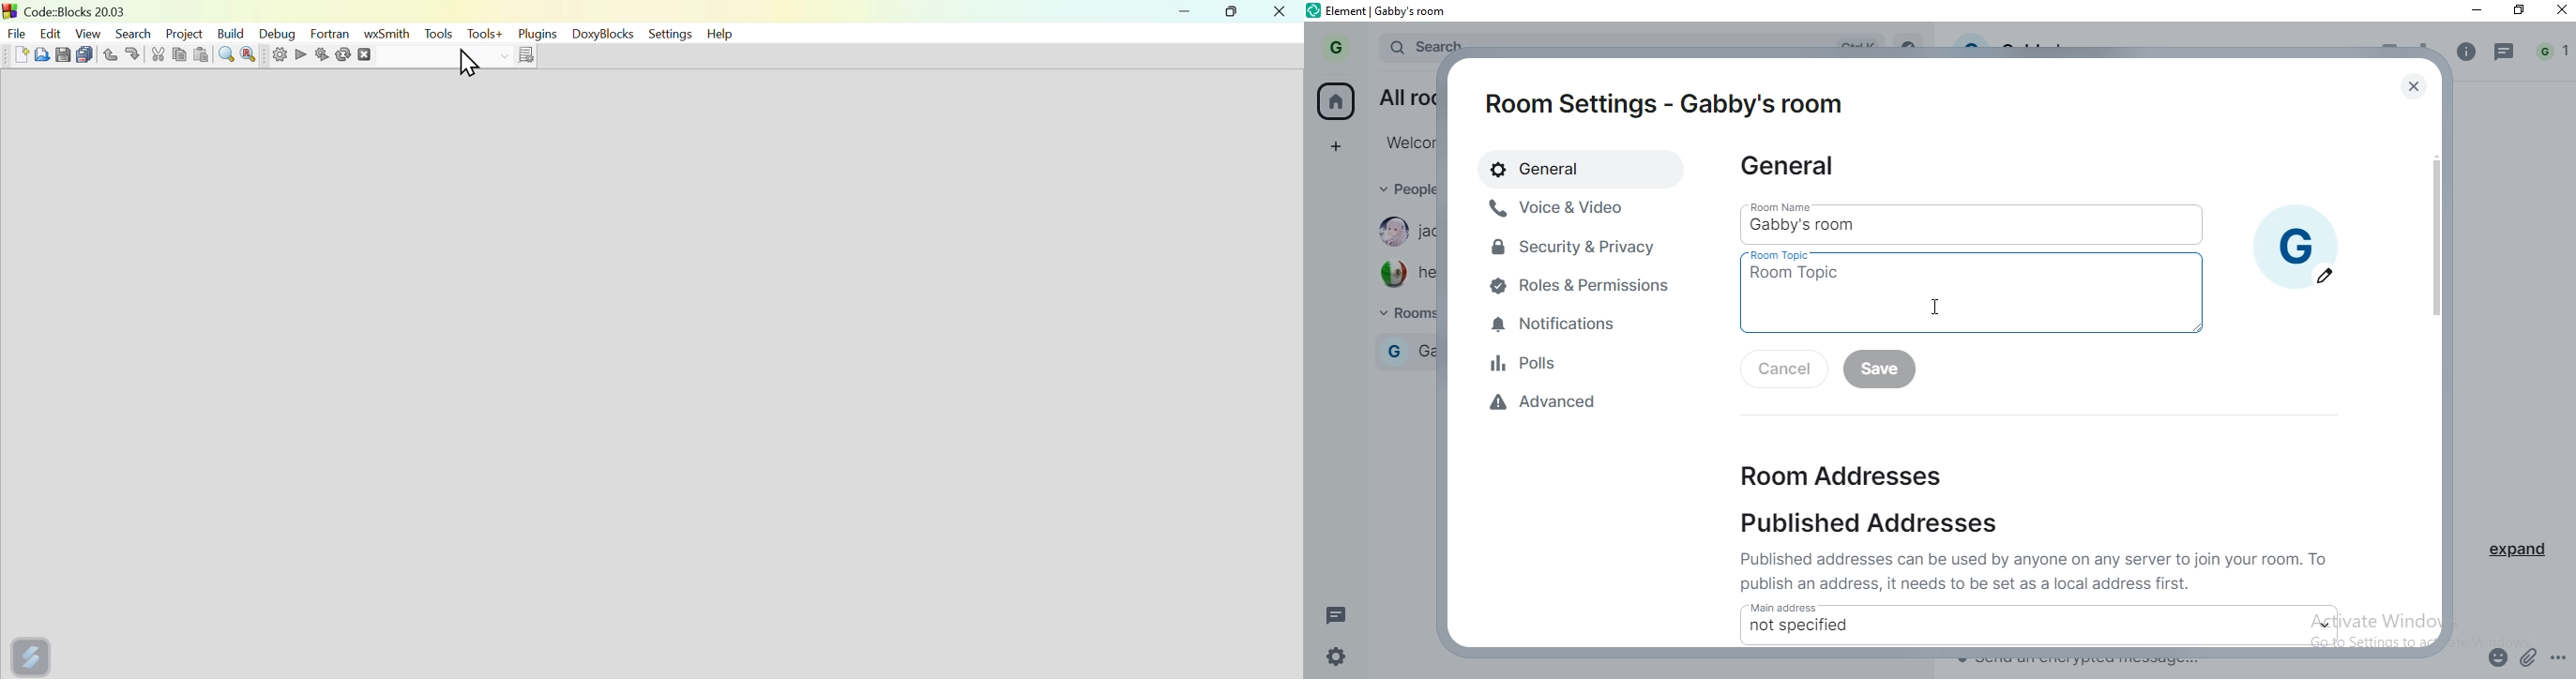  Describe the element at coordinates (603, 35) in the screenshot. I see `Doxyblocks` at that location.